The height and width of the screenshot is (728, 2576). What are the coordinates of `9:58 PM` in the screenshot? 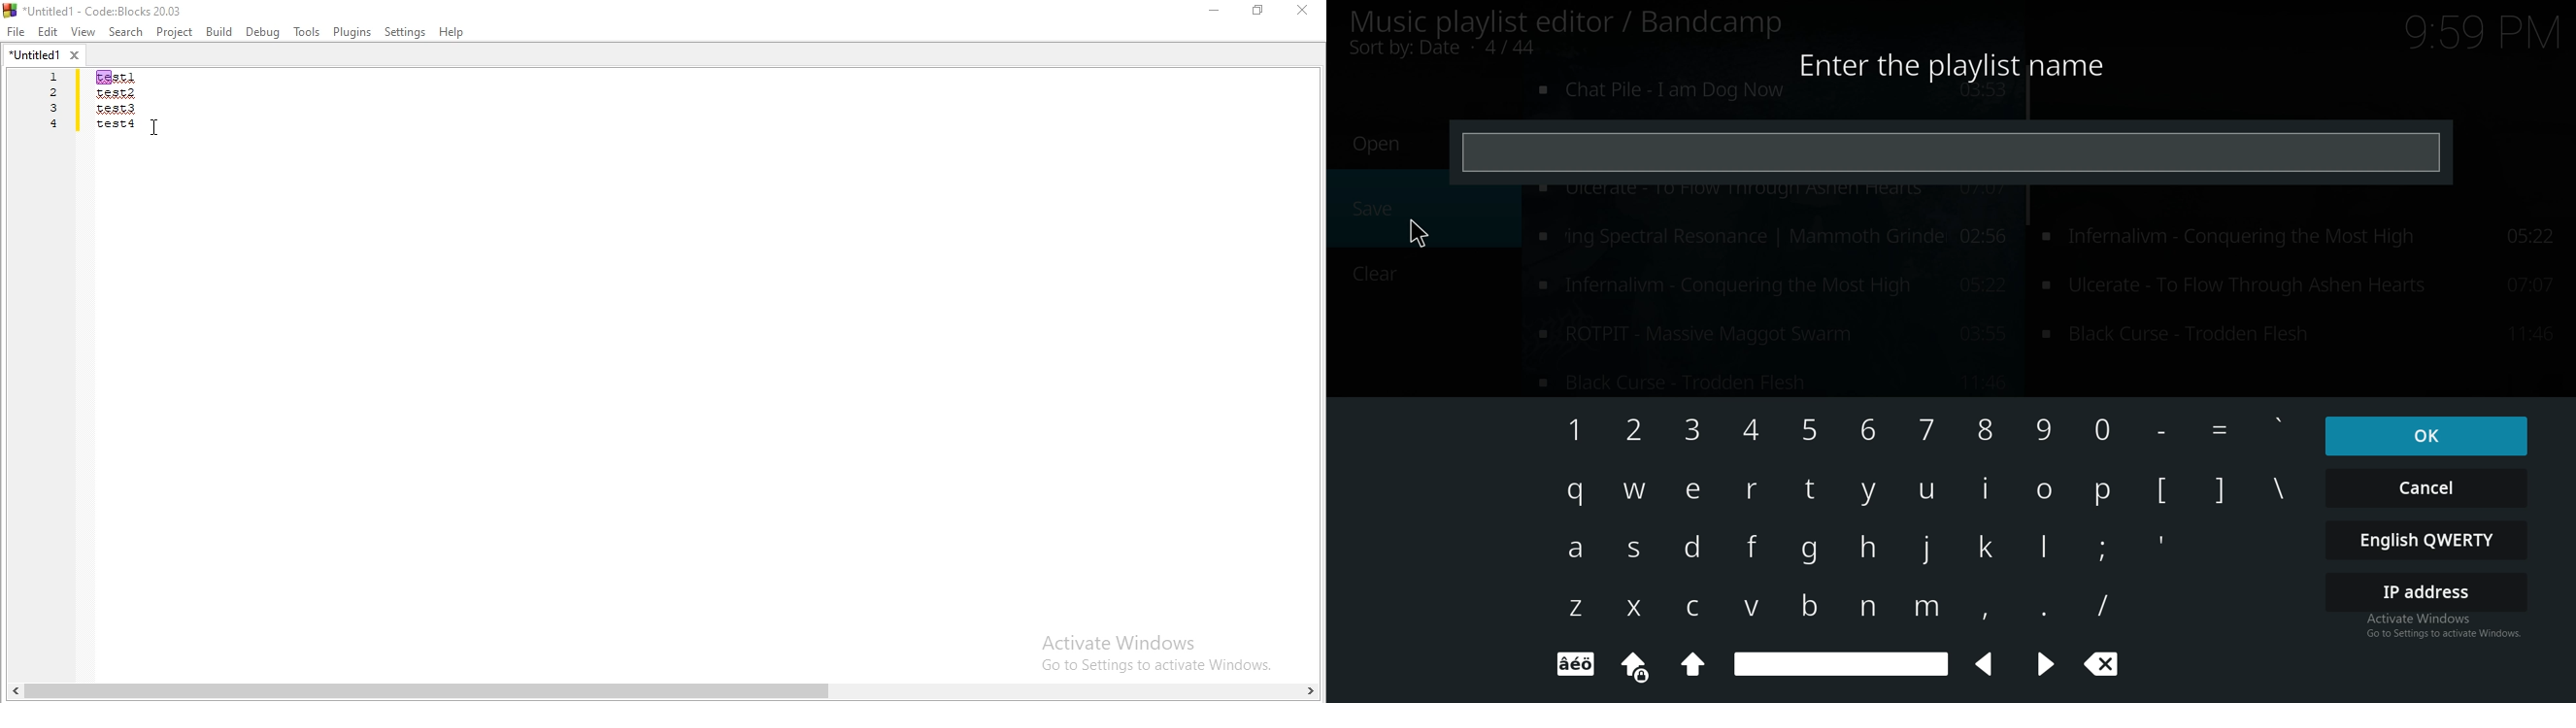 It's located at (2477, 36).